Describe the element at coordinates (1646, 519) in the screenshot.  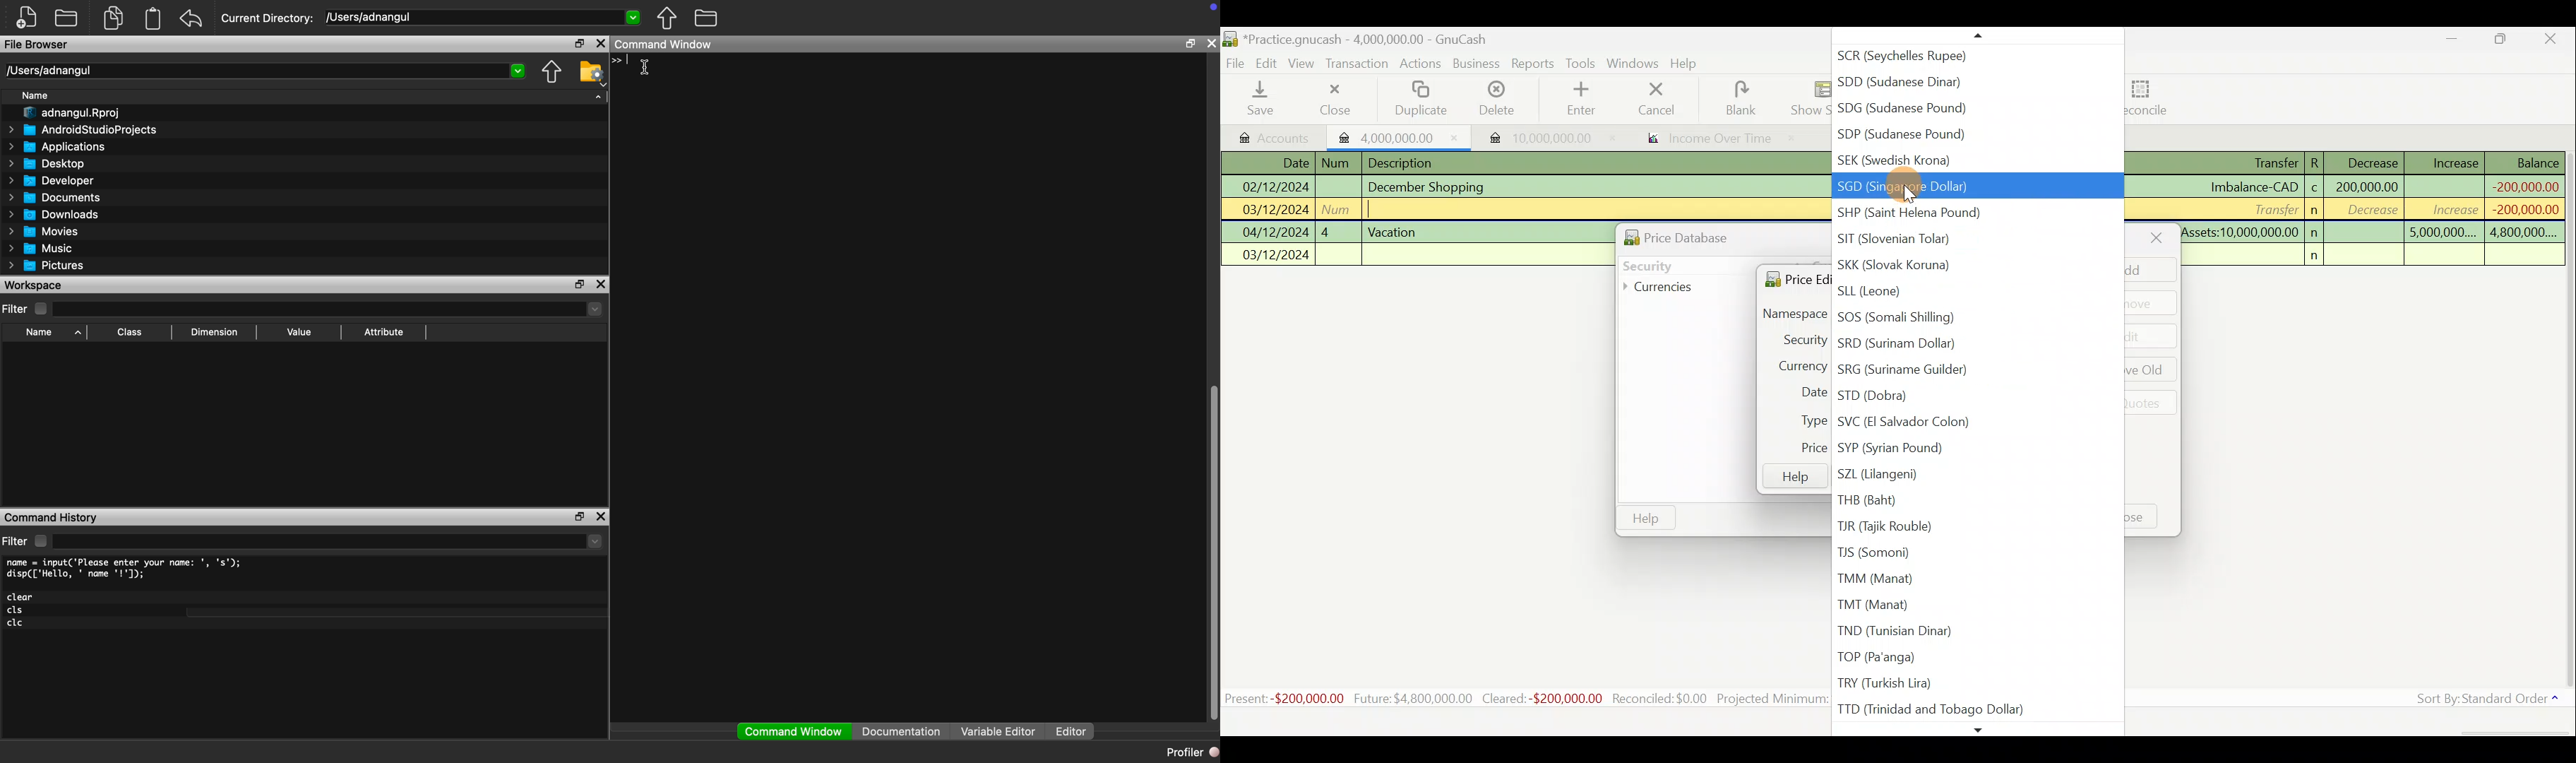
I see `Help` at that location.